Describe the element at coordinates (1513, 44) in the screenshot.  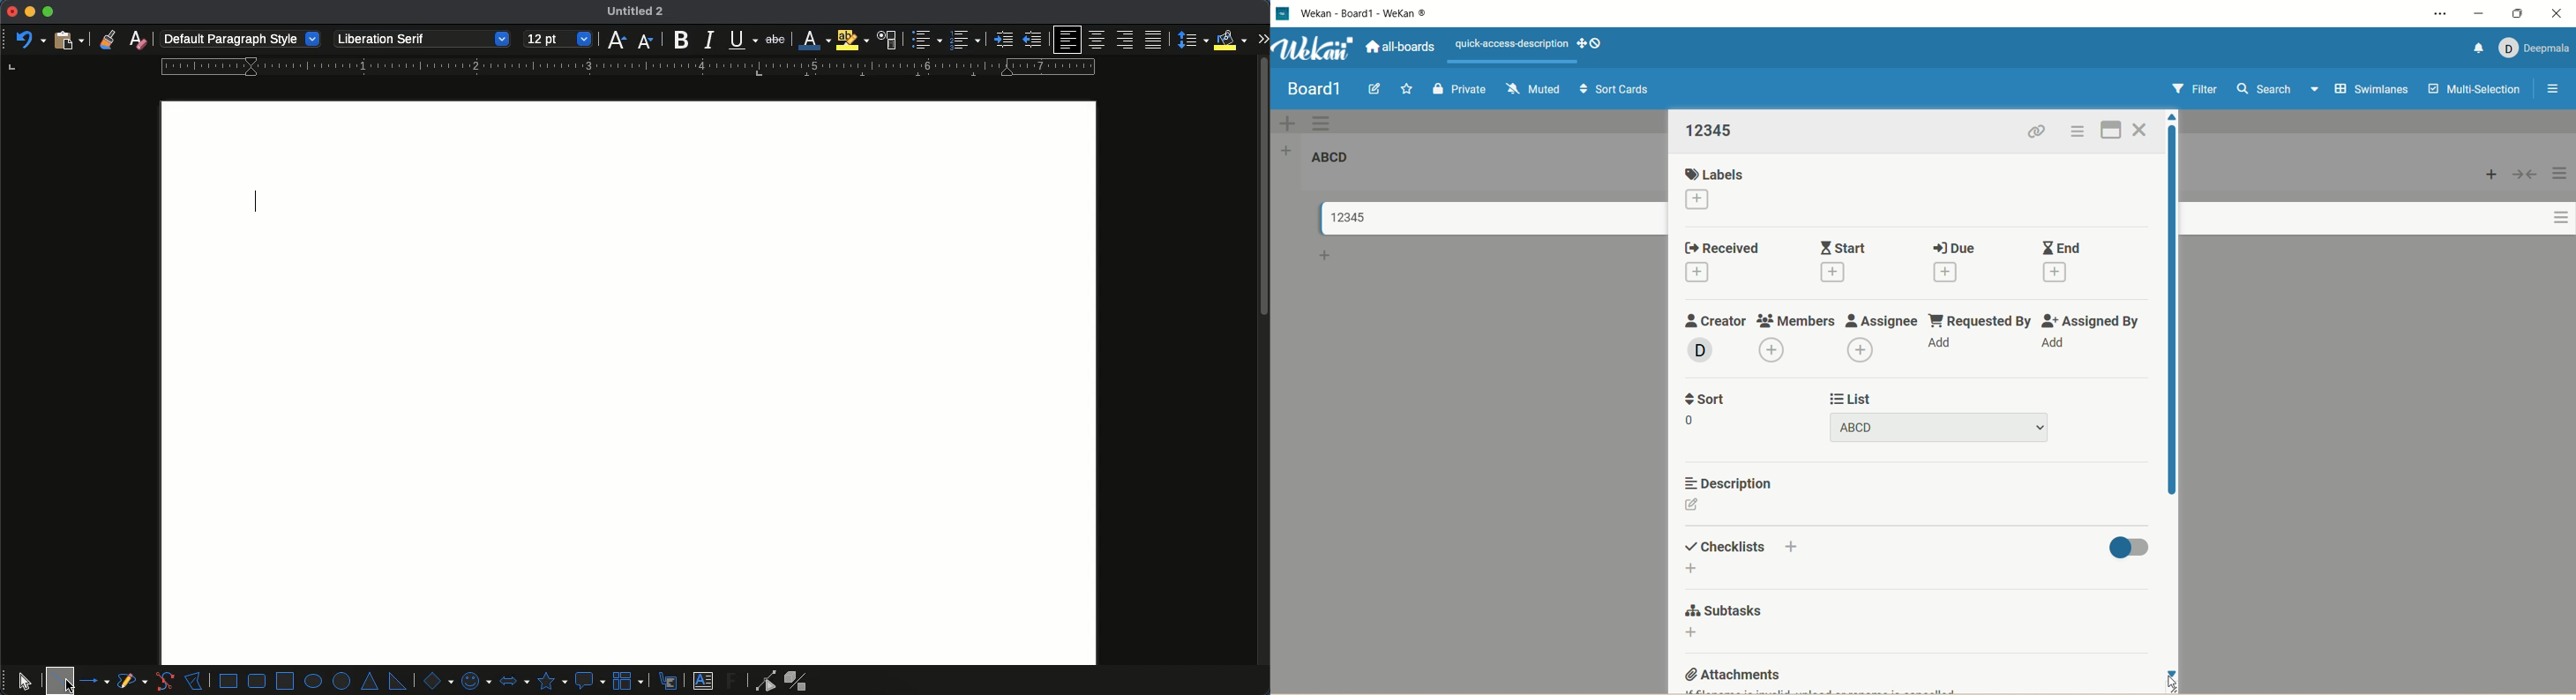
I see `text` at that location.